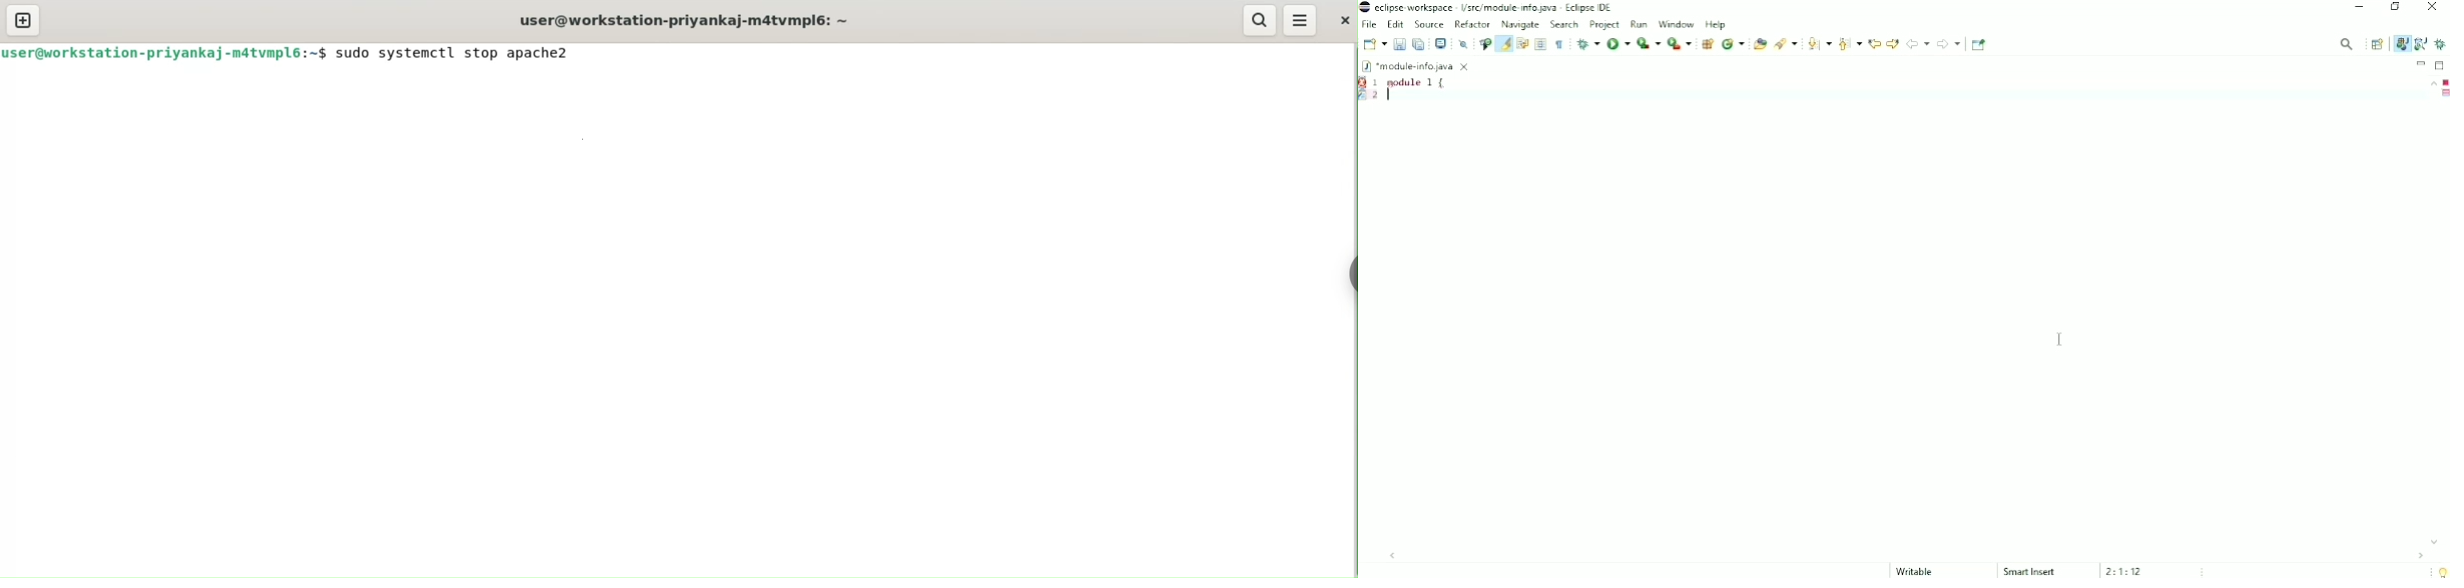 The width and height of the screenshot is (2464, 588). What do you see at coordinates (1707, 44) in the screenshot?
I see `New java package` at bounding box center [1707, 44].